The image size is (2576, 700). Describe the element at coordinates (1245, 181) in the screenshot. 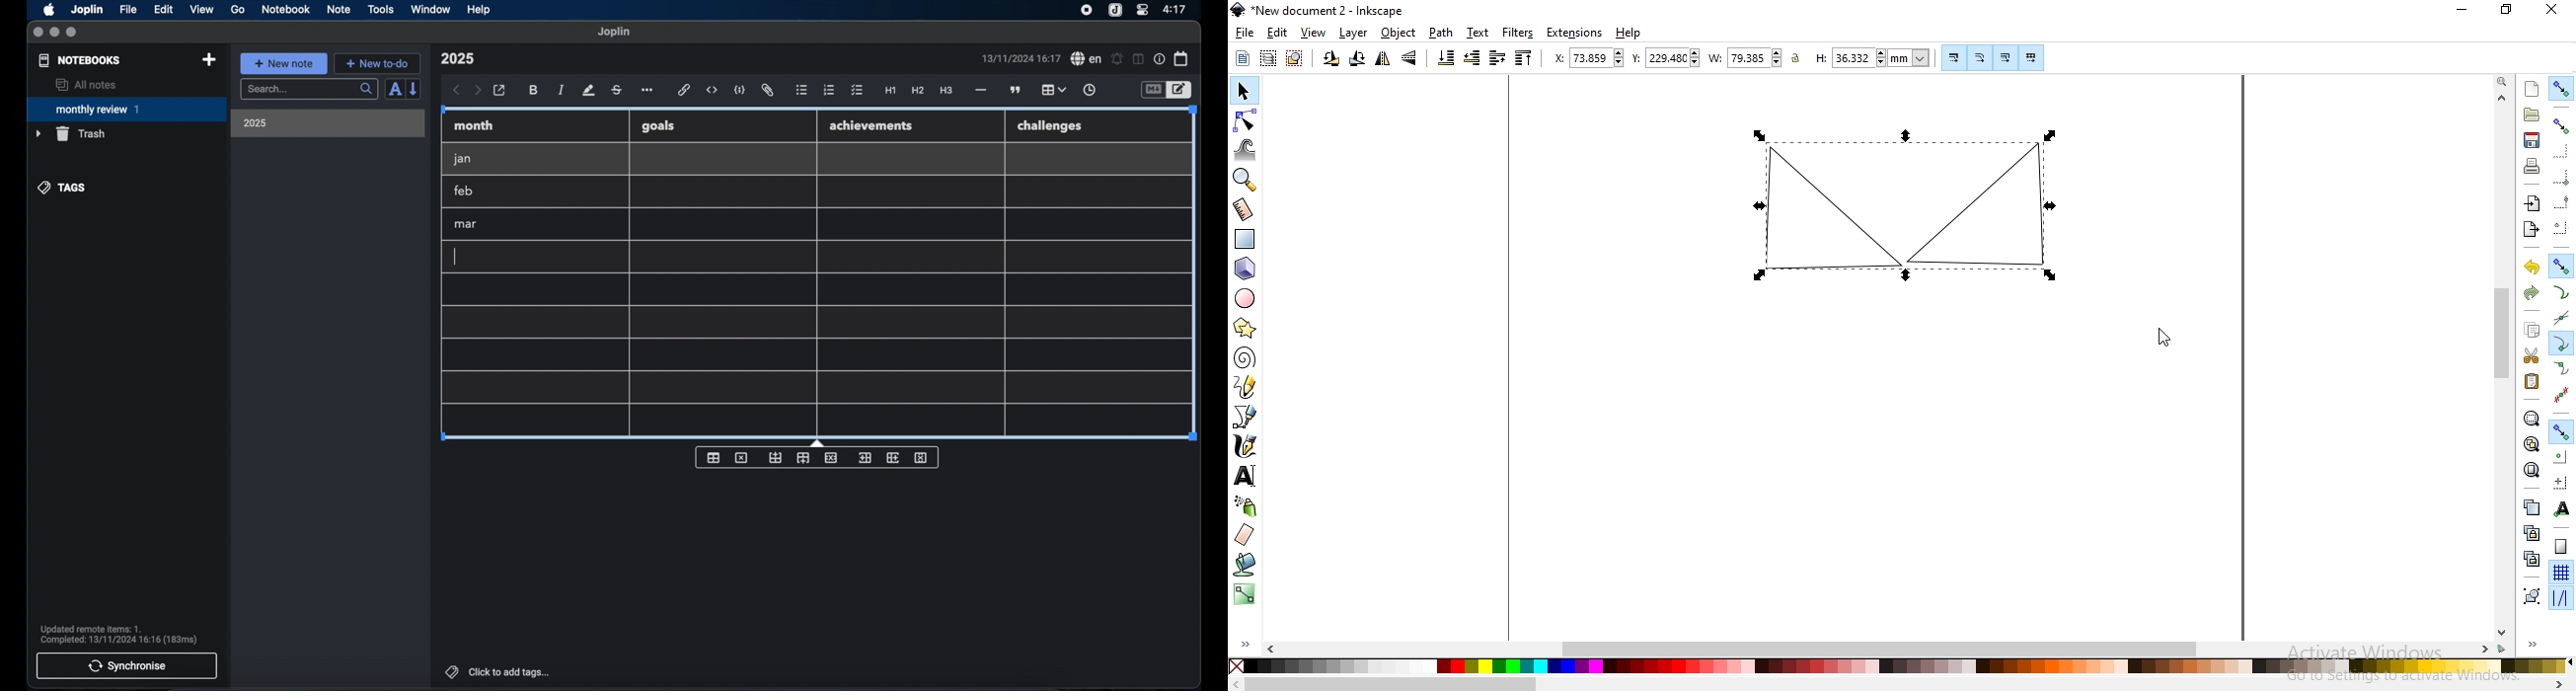

I see `zoom in or out` at that location.